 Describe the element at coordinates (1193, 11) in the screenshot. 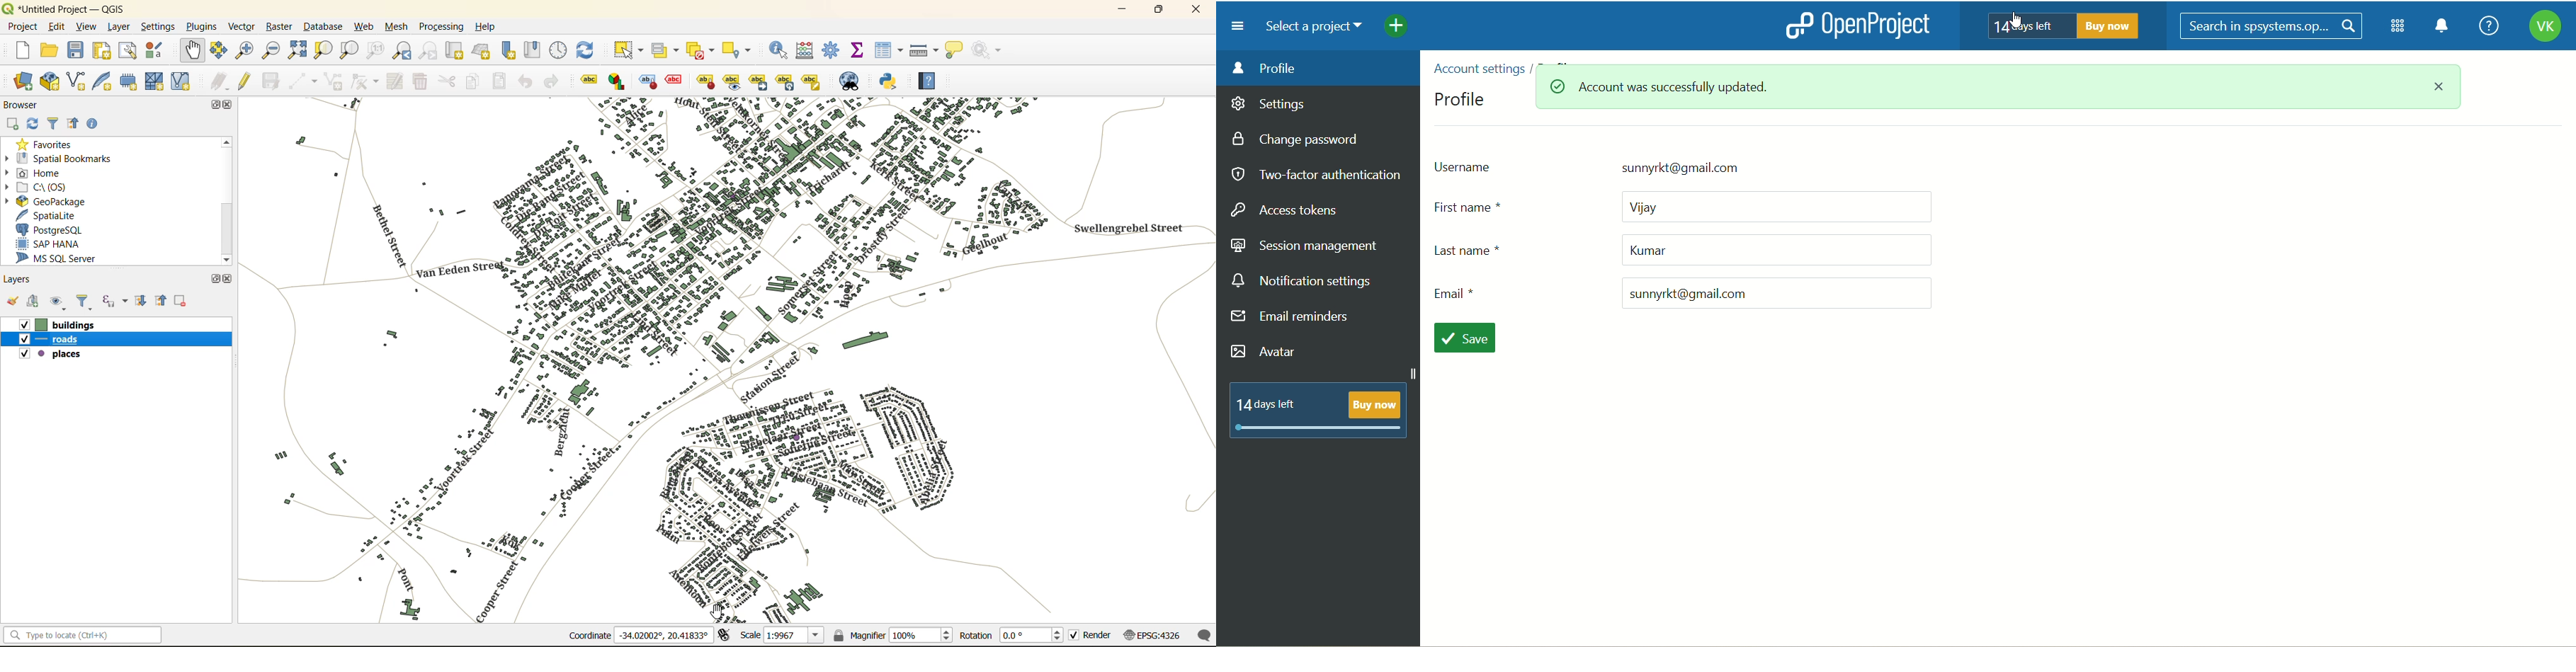

I see `close` at that location.